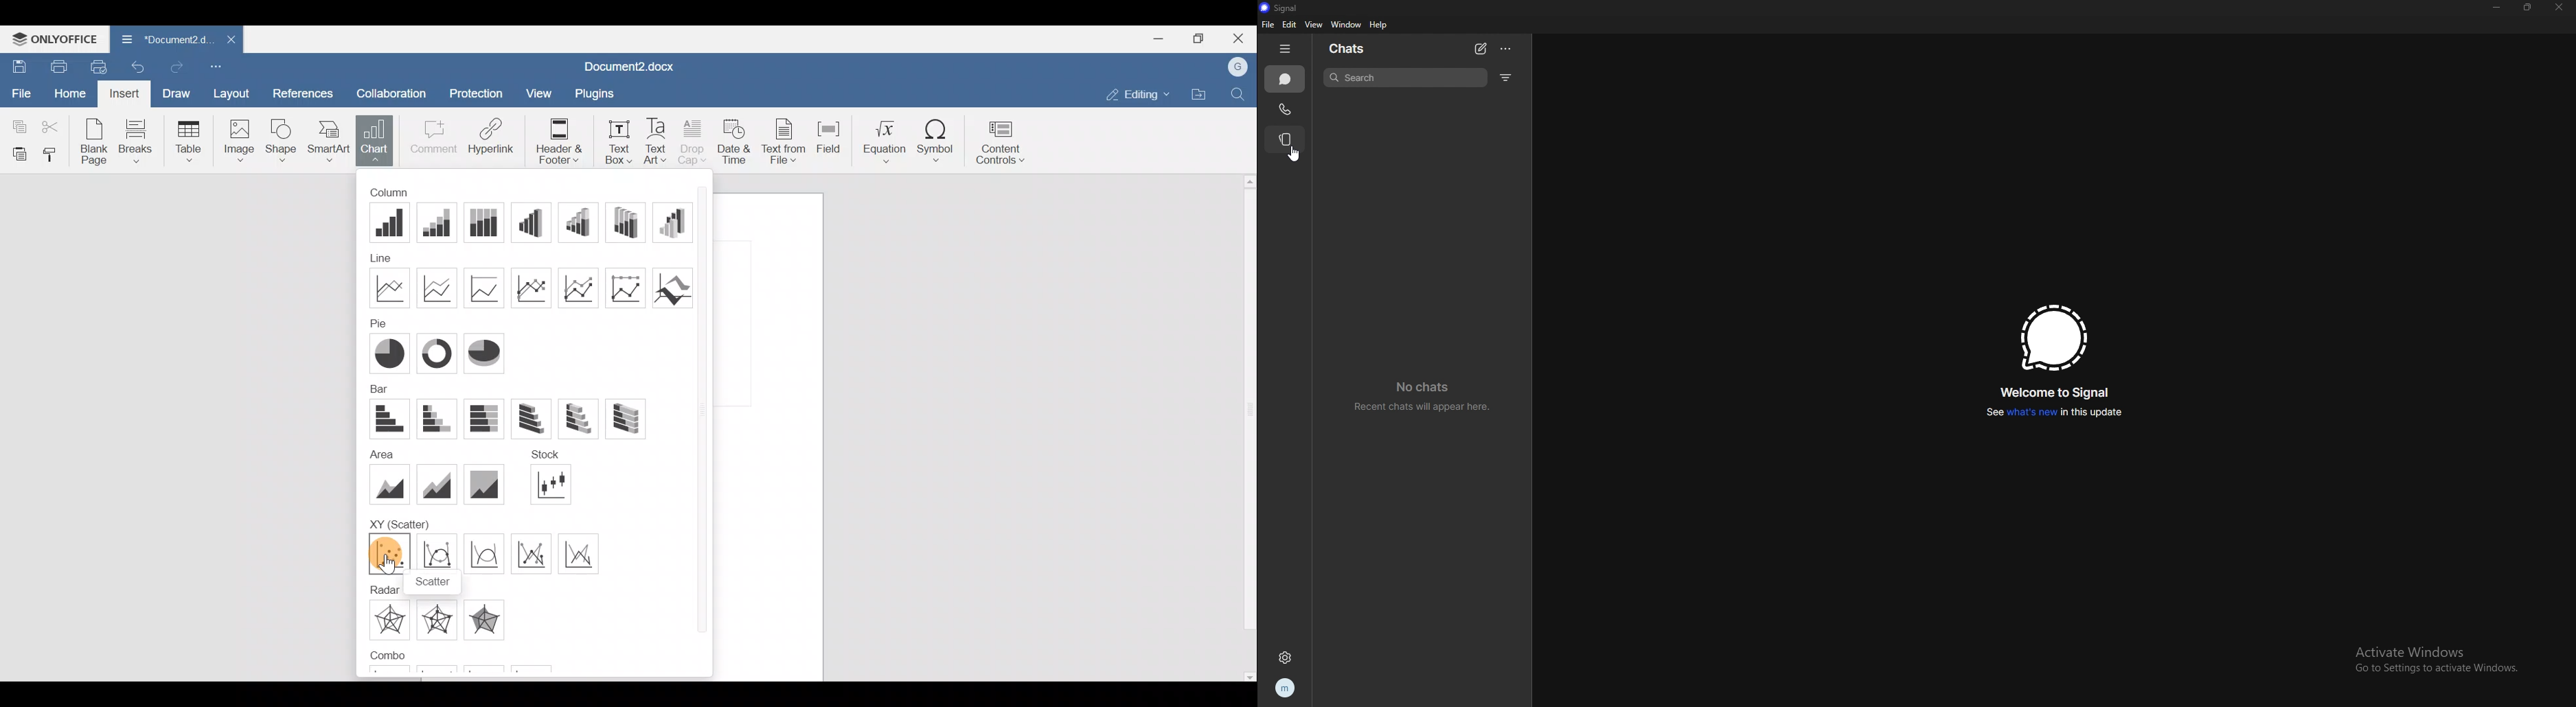  I want to click on hide tab, so click(1285, 49).